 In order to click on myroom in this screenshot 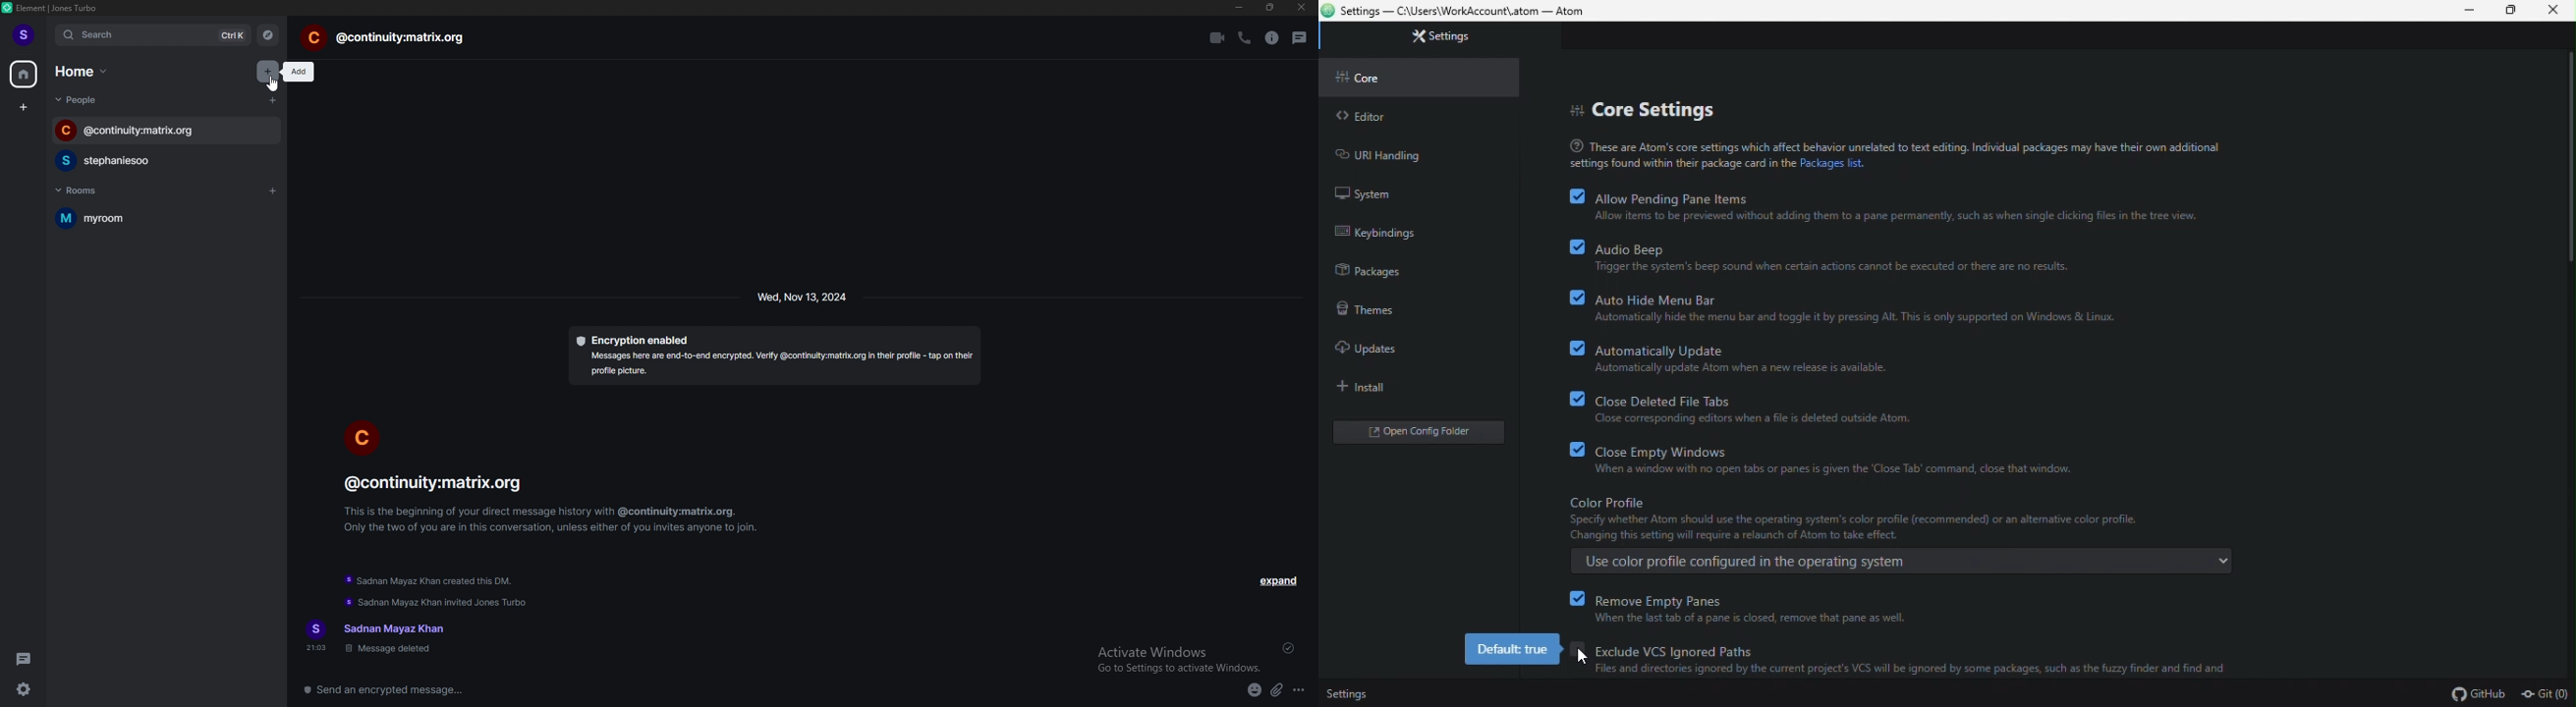, I will do `click(133, 218)`.